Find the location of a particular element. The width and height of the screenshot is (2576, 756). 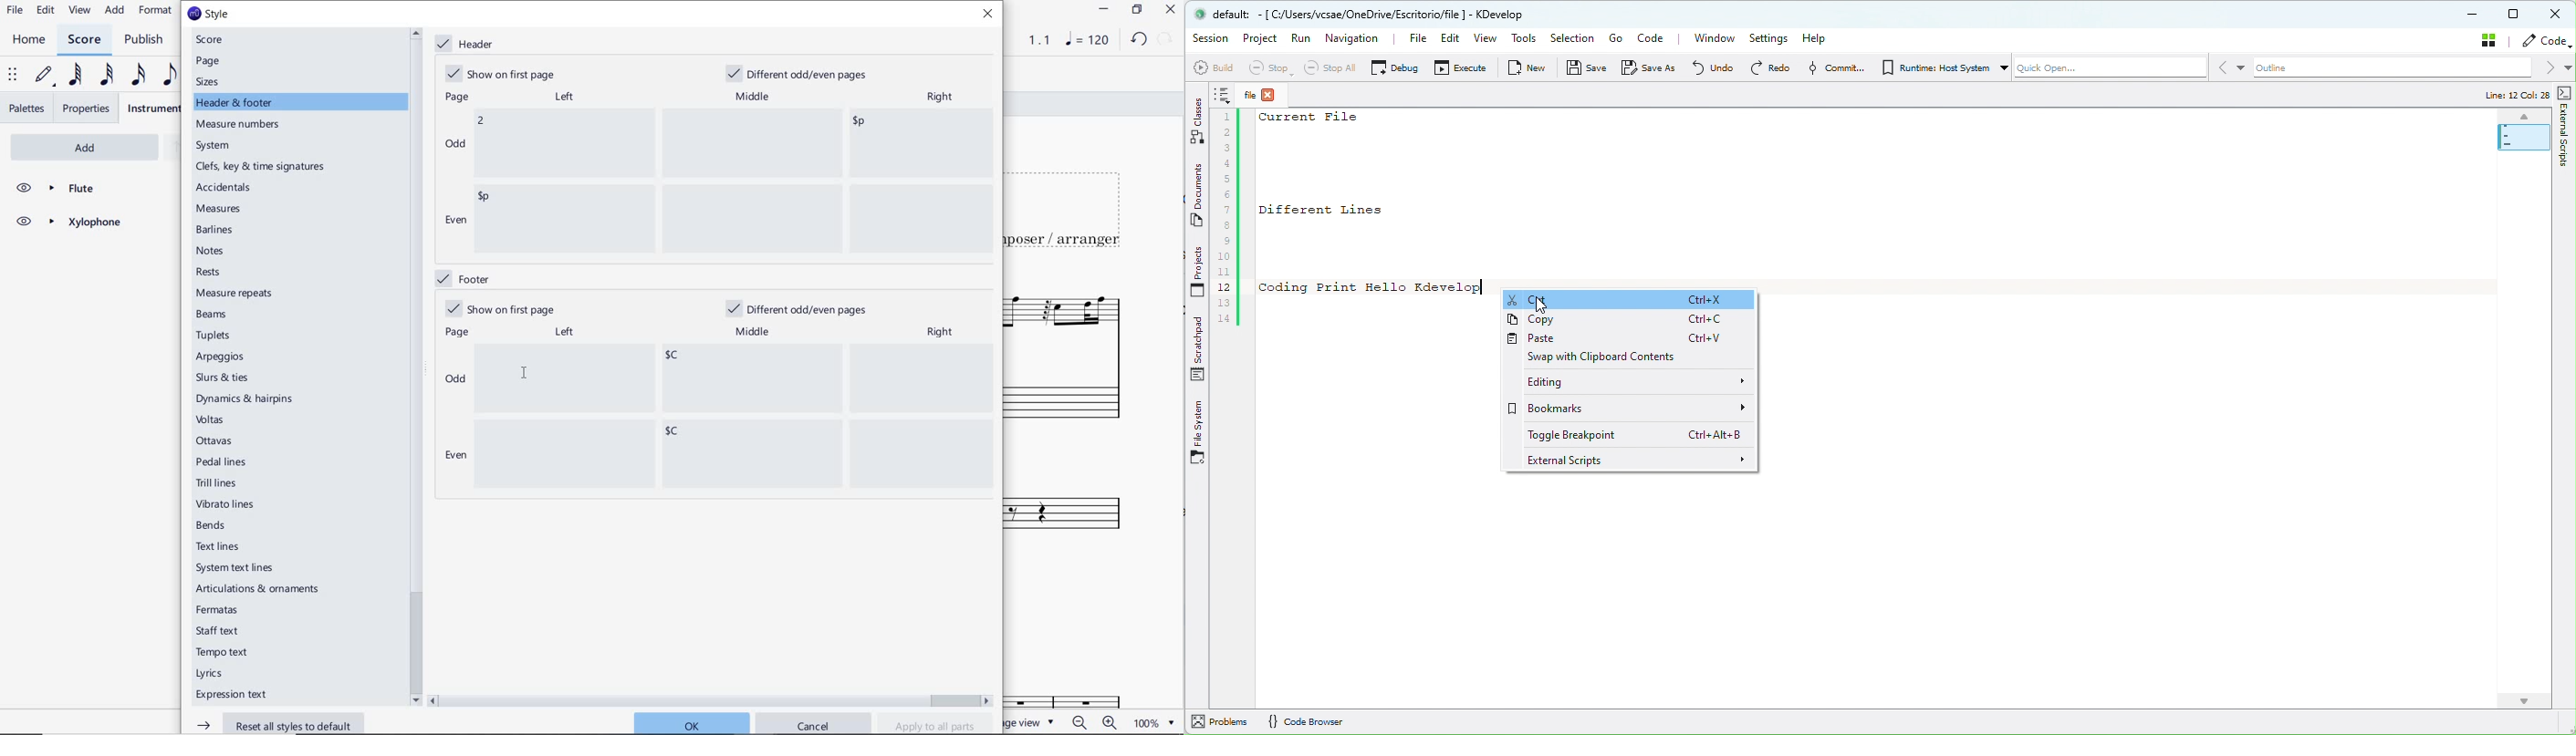

middle is located at coordinates (754, 94).